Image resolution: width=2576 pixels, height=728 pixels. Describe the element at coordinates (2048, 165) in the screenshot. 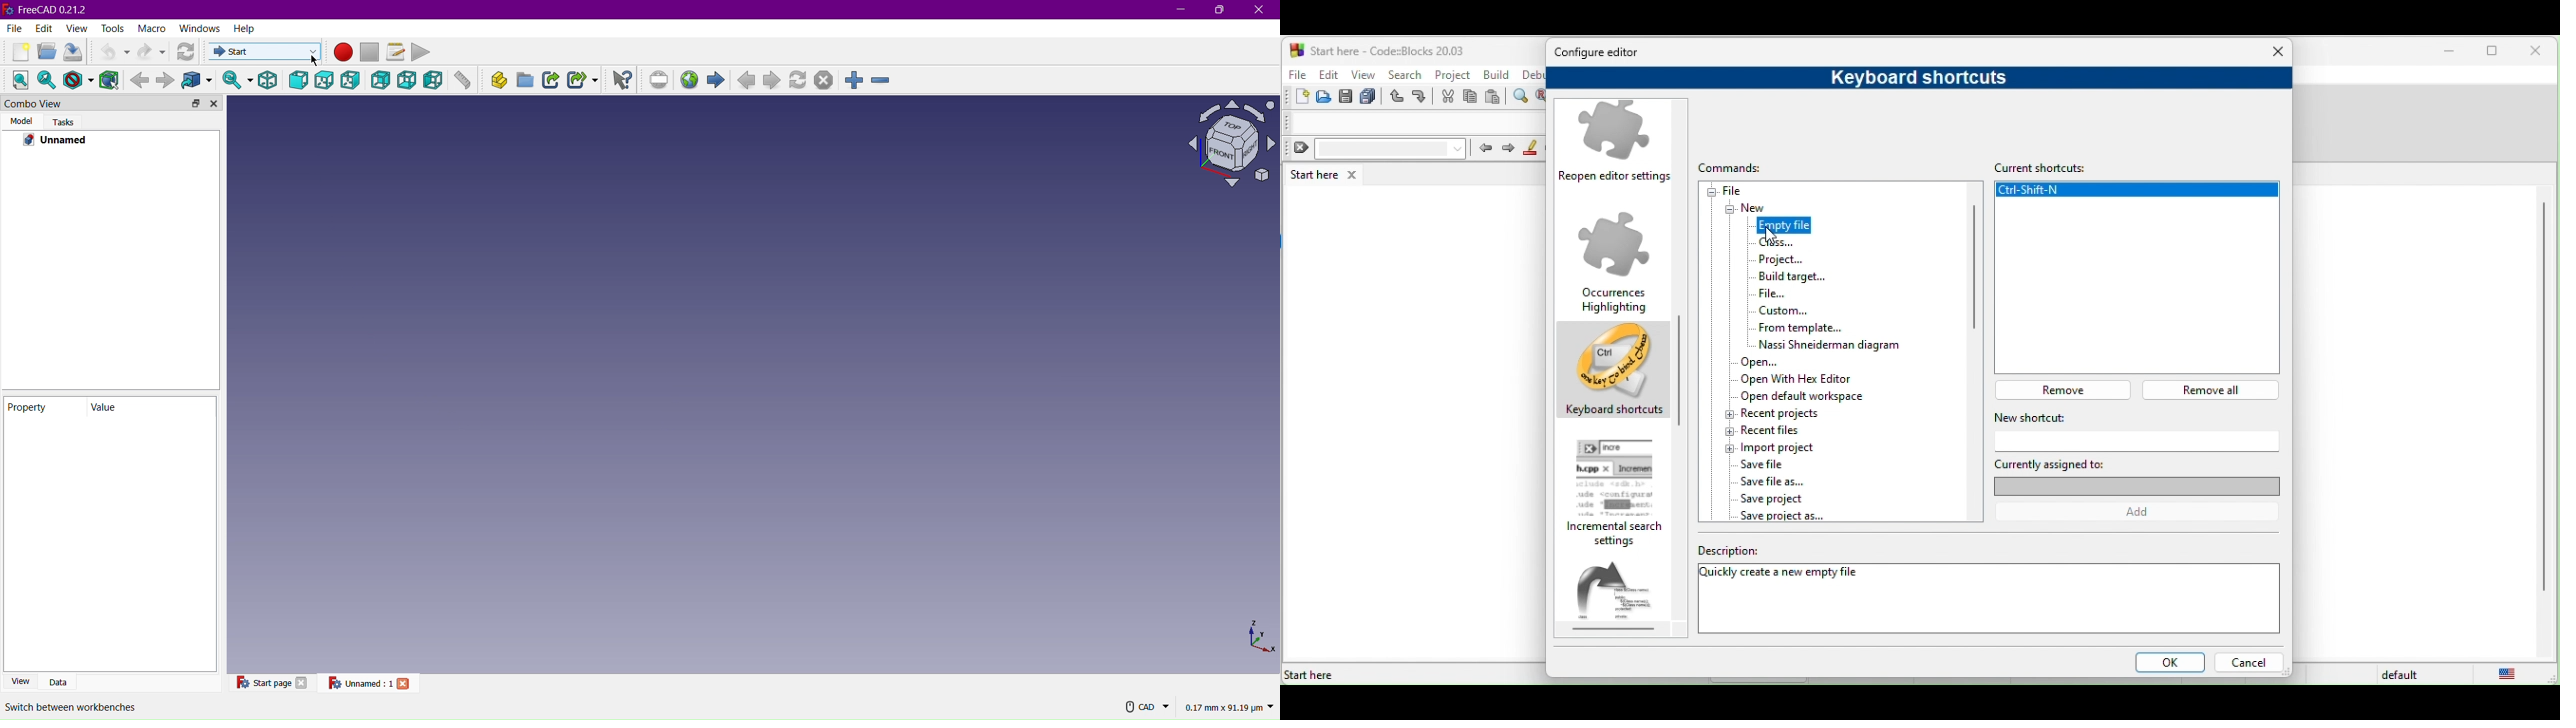

I see `current shortcuts` at that location.